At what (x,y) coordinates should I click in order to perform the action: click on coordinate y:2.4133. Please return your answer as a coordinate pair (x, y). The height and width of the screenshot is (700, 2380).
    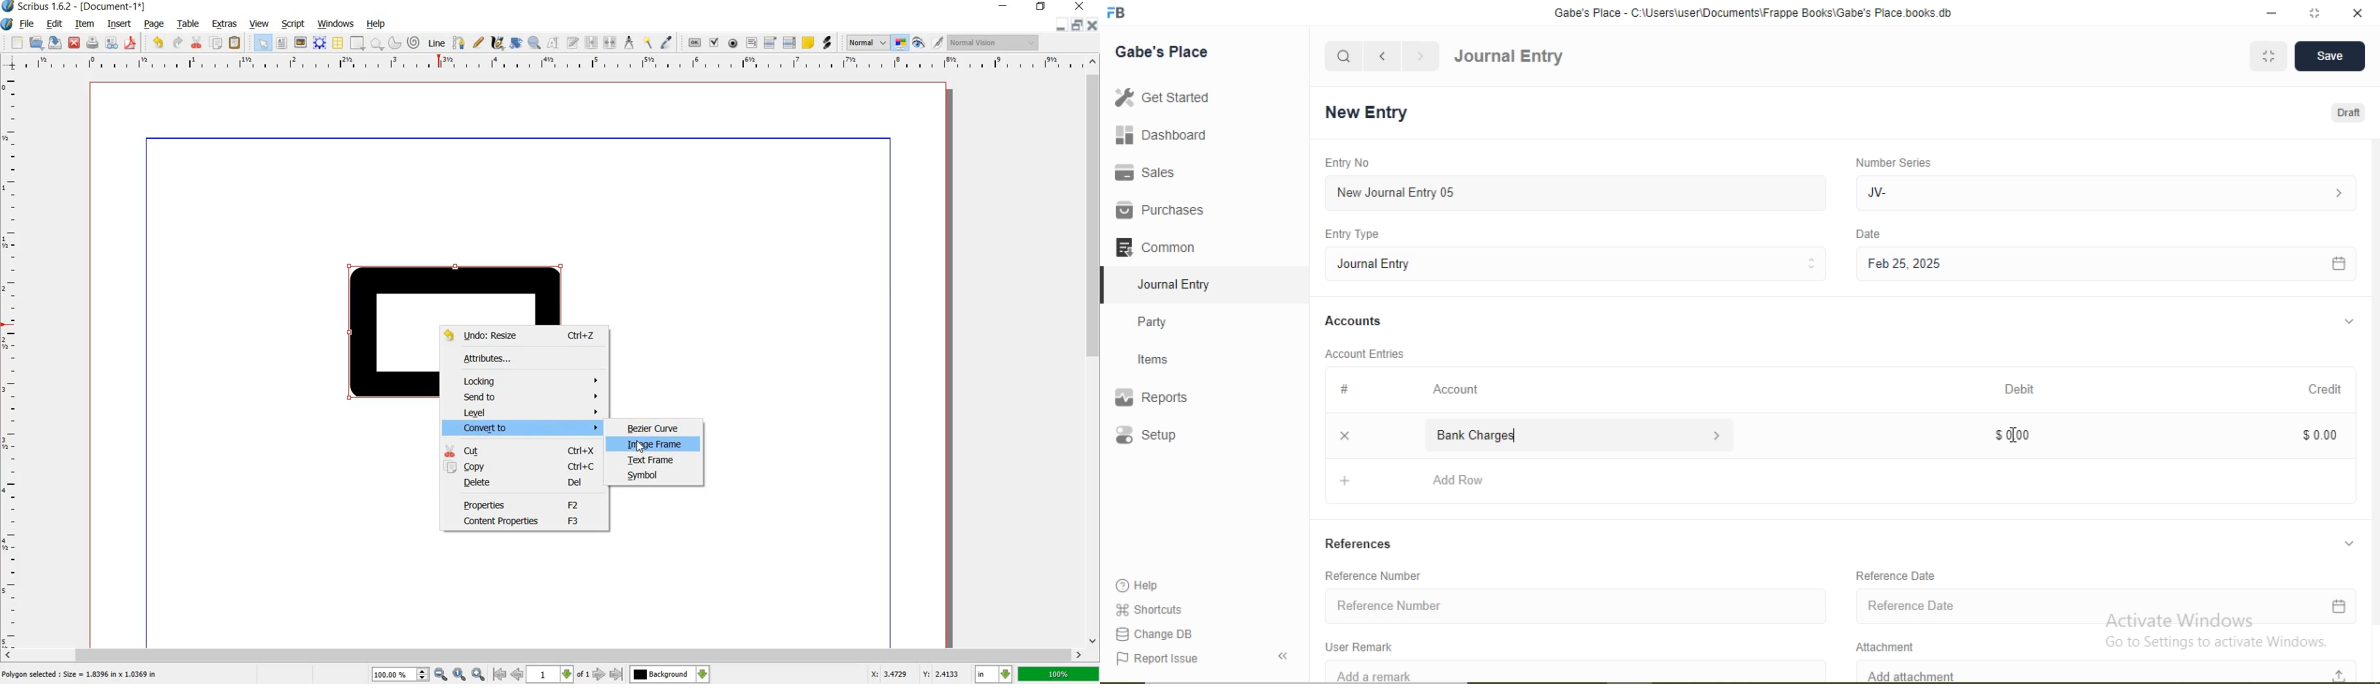
    Looking at the image, I should click on (945, 673).